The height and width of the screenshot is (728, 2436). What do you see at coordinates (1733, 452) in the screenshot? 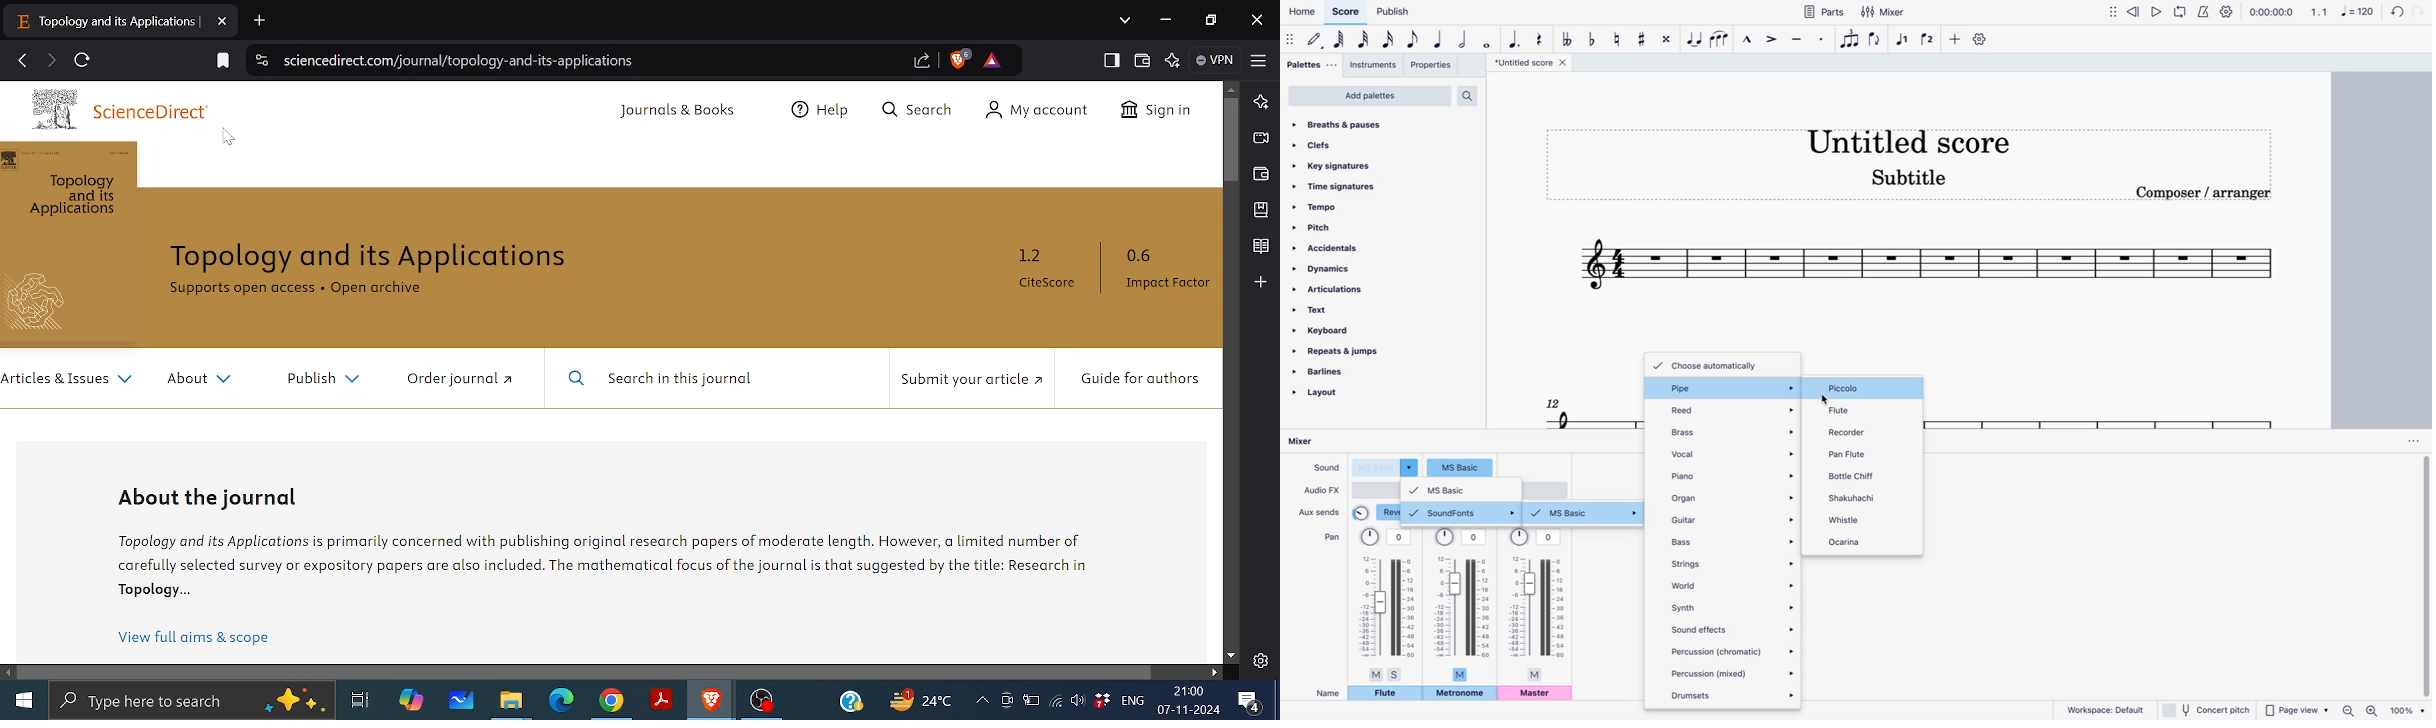
I see `vocal` at bounding box center [1733, 452].